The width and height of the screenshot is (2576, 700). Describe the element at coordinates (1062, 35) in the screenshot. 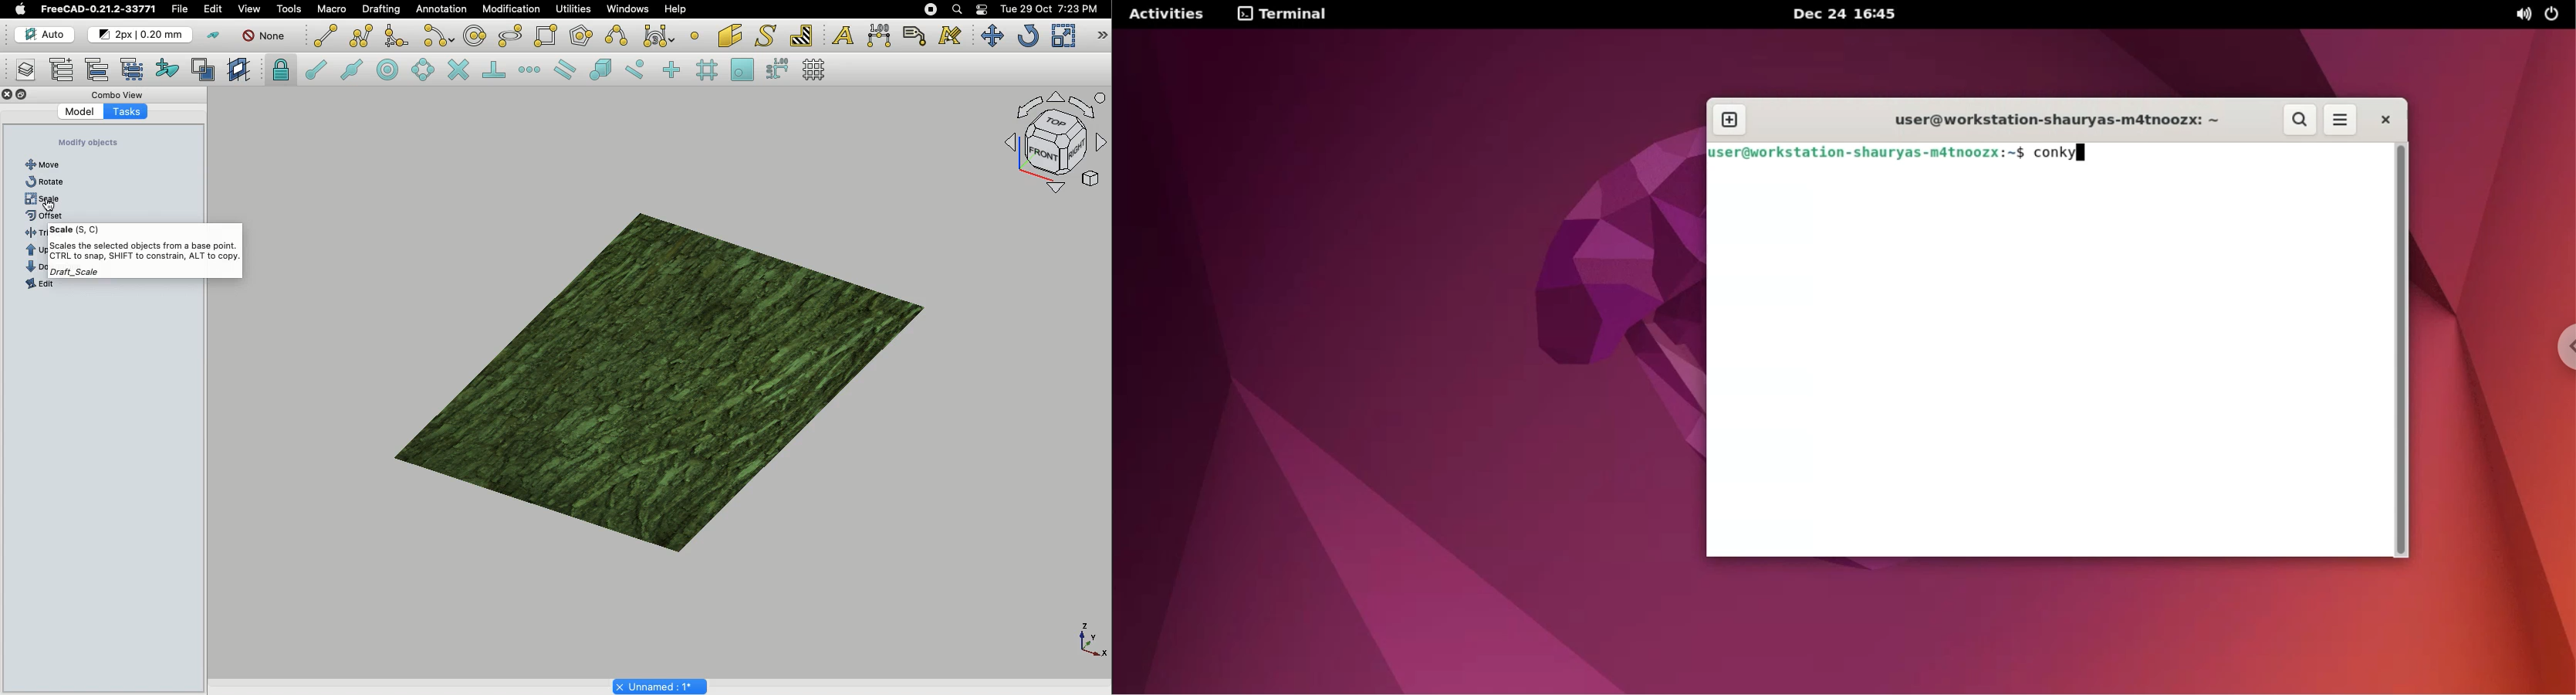

I see `Scale` at that location.